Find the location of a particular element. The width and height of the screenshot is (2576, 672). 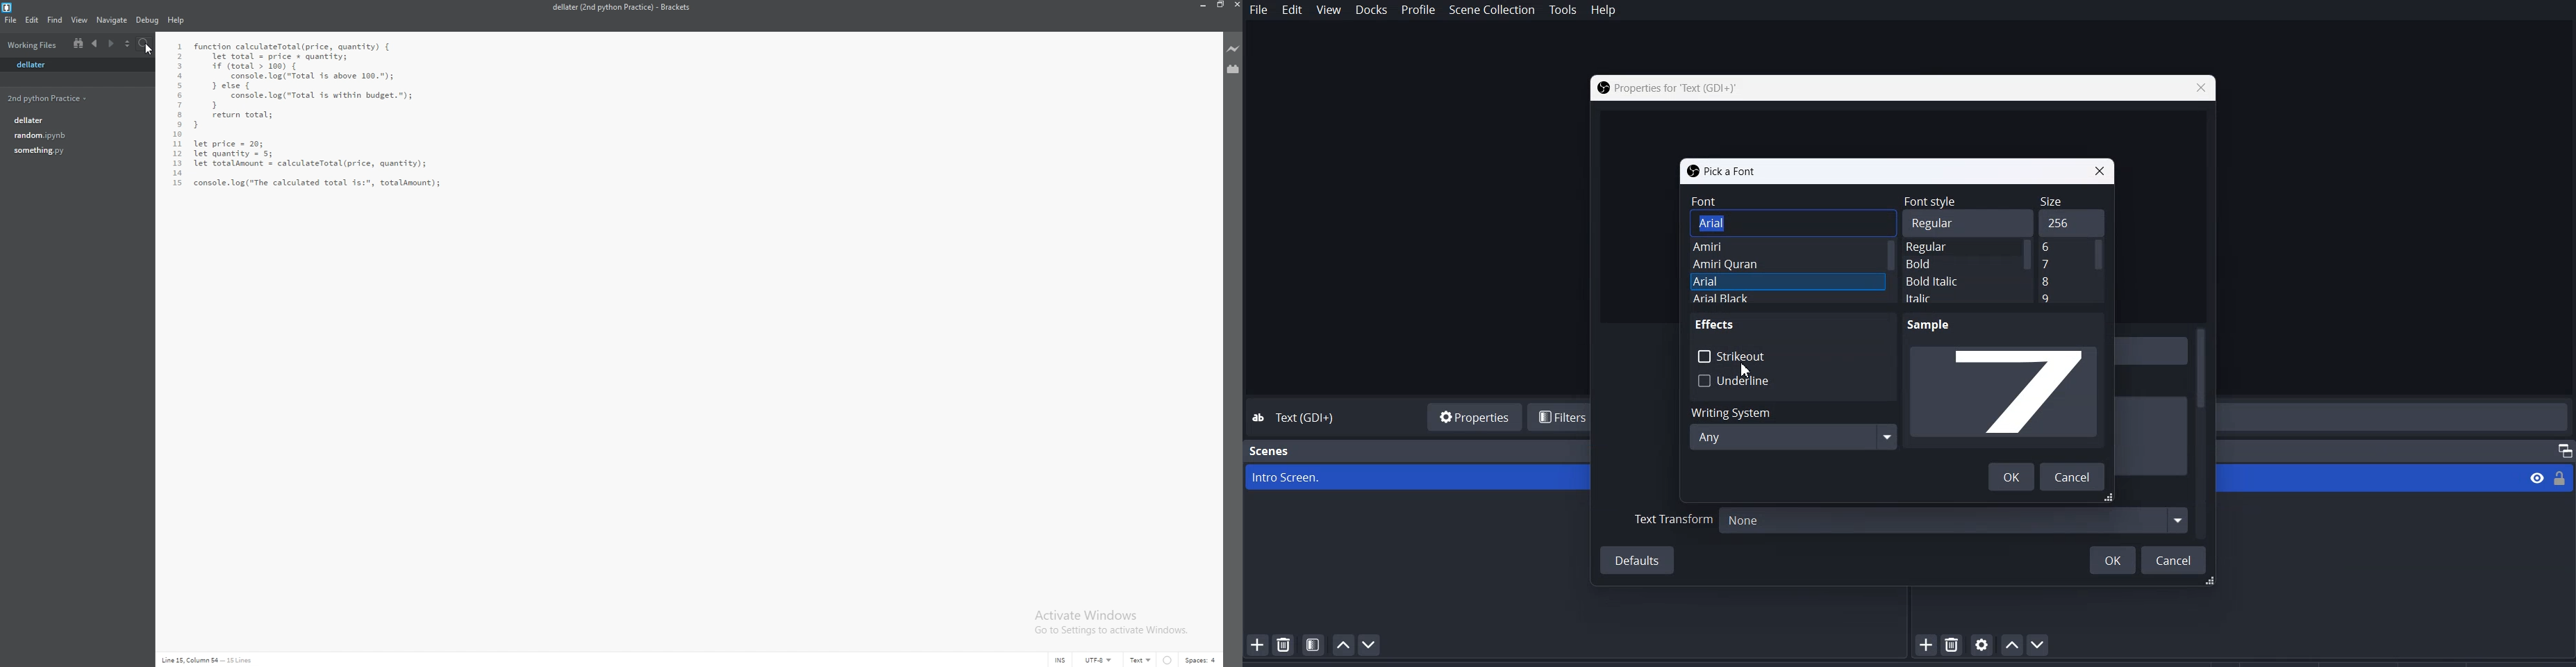

Help is located at coordinates (1603, 11).